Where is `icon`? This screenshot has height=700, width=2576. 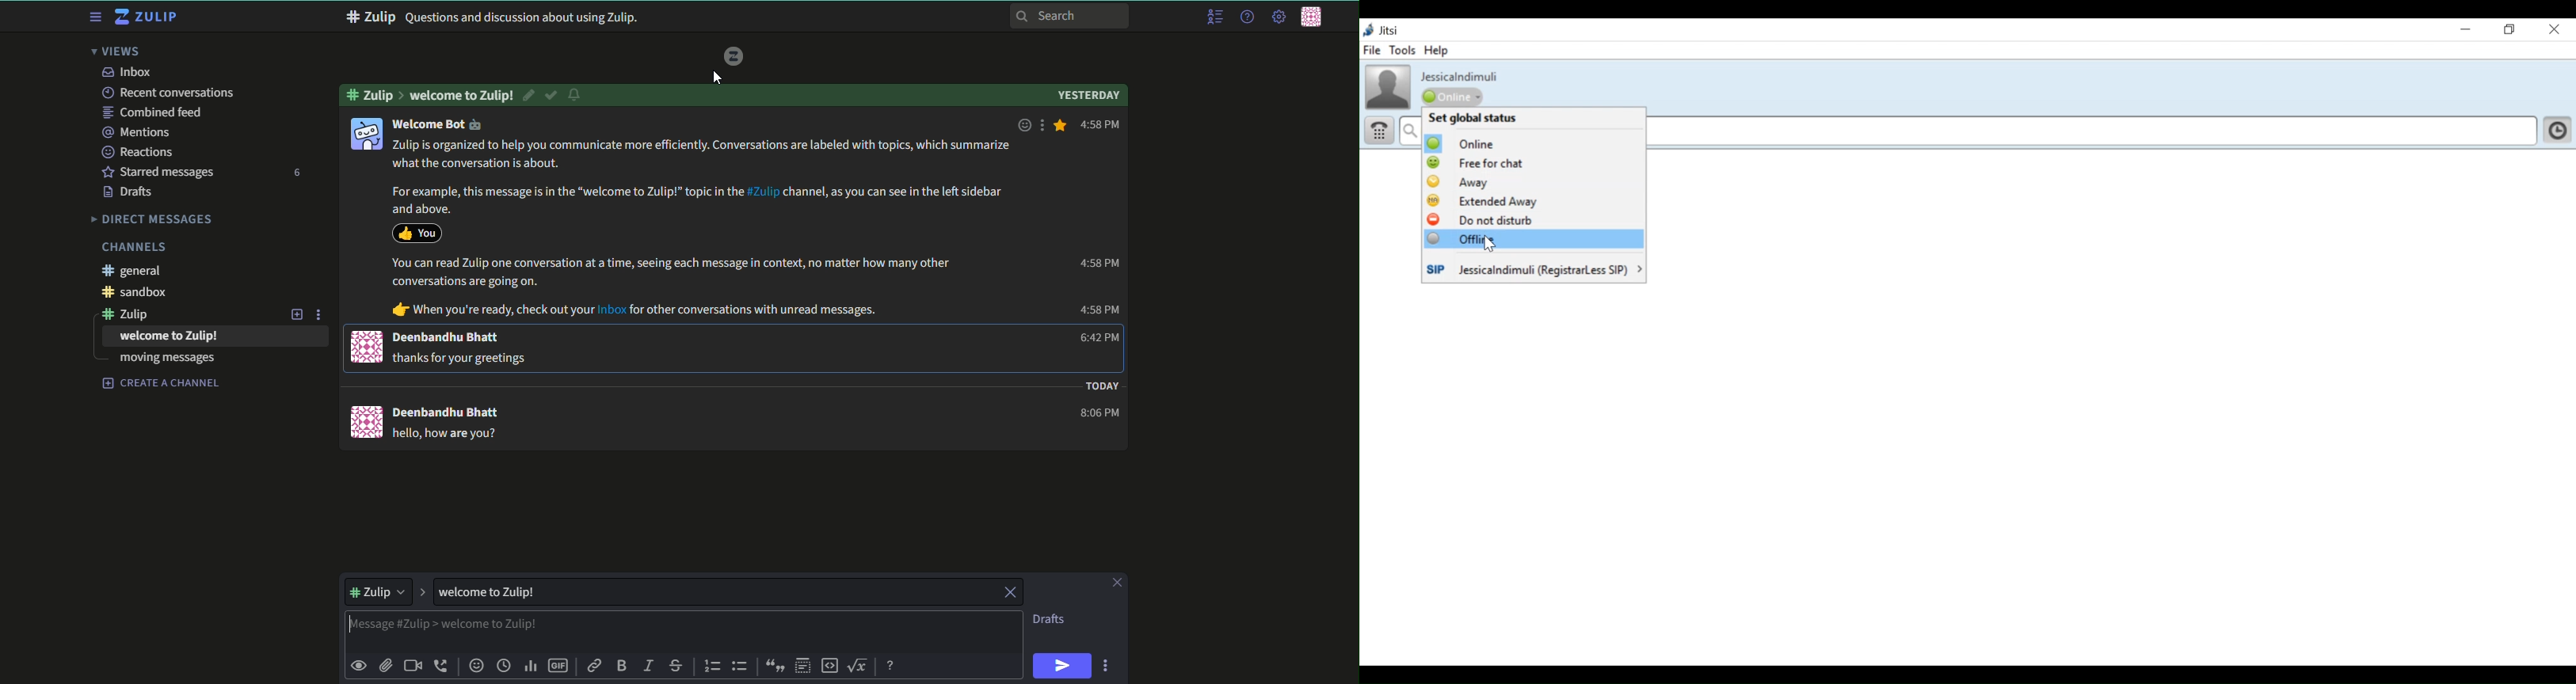 icon is located at coordinates (365, 348).